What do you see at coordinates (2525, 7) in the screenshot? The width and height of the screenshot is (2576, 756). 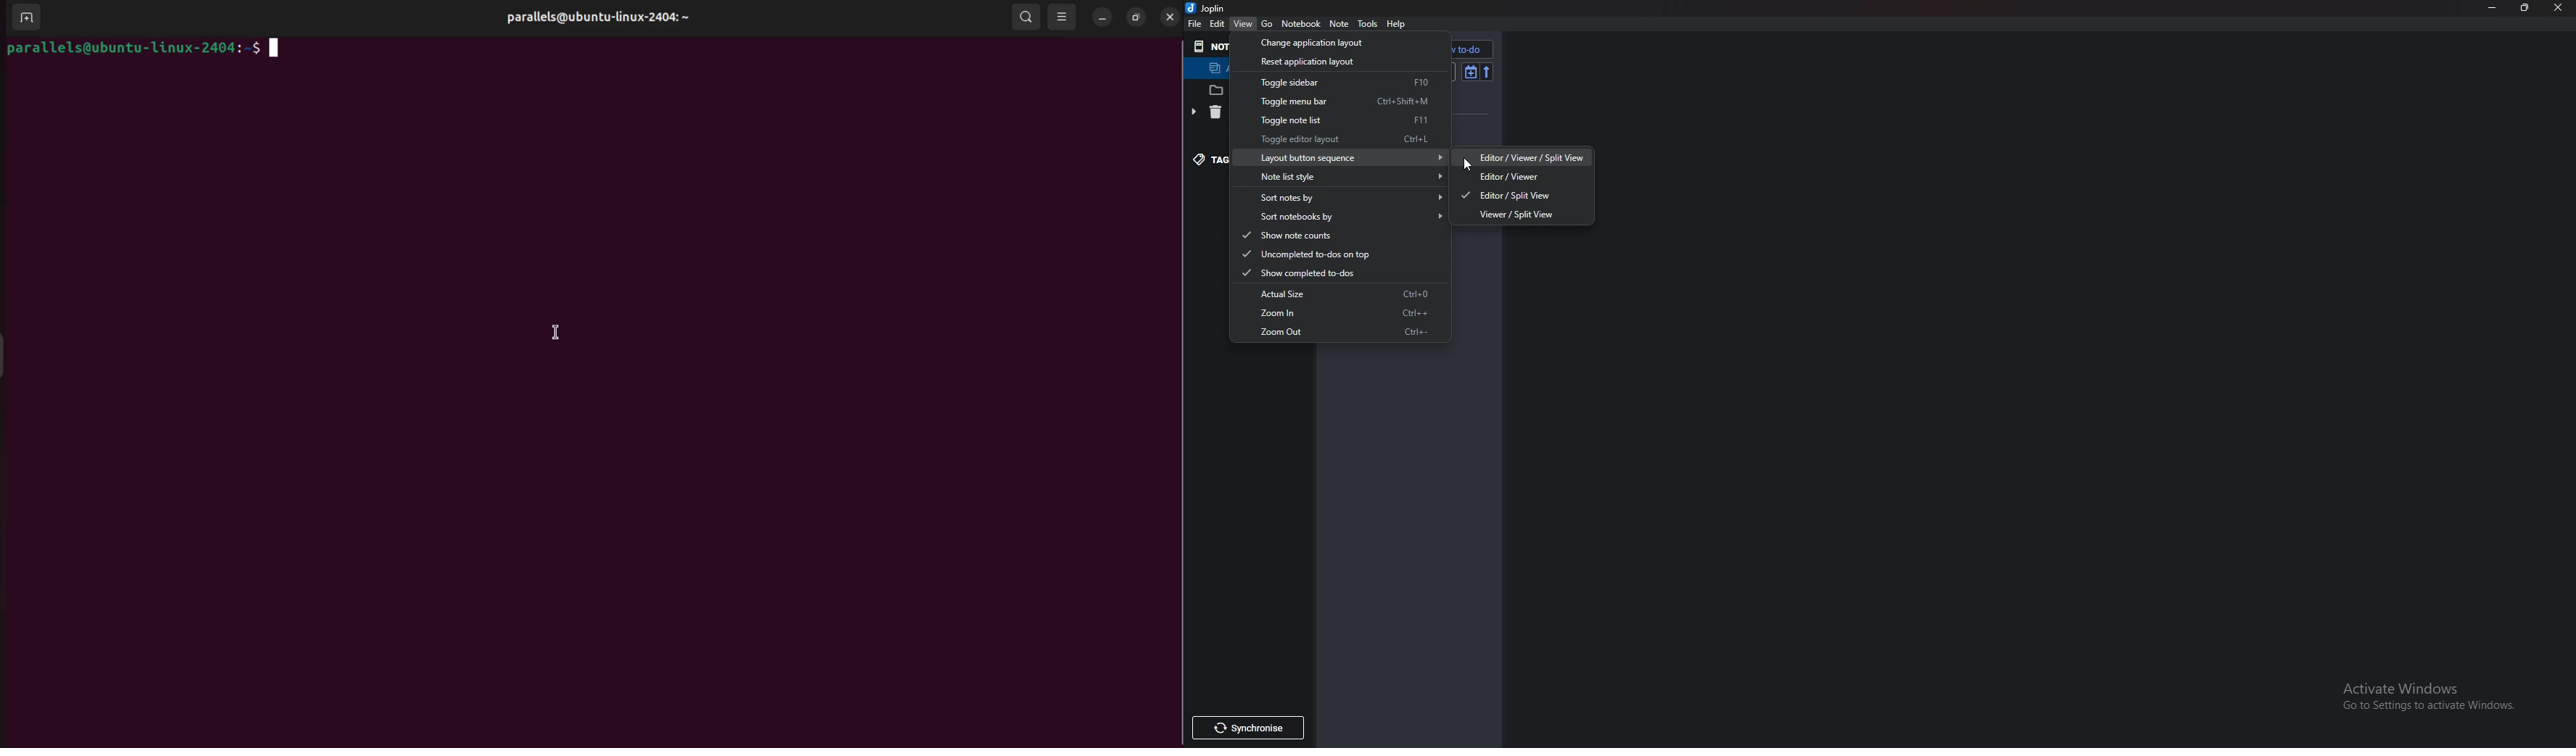 I see `Restore down` at bounding box center [2525, 7].